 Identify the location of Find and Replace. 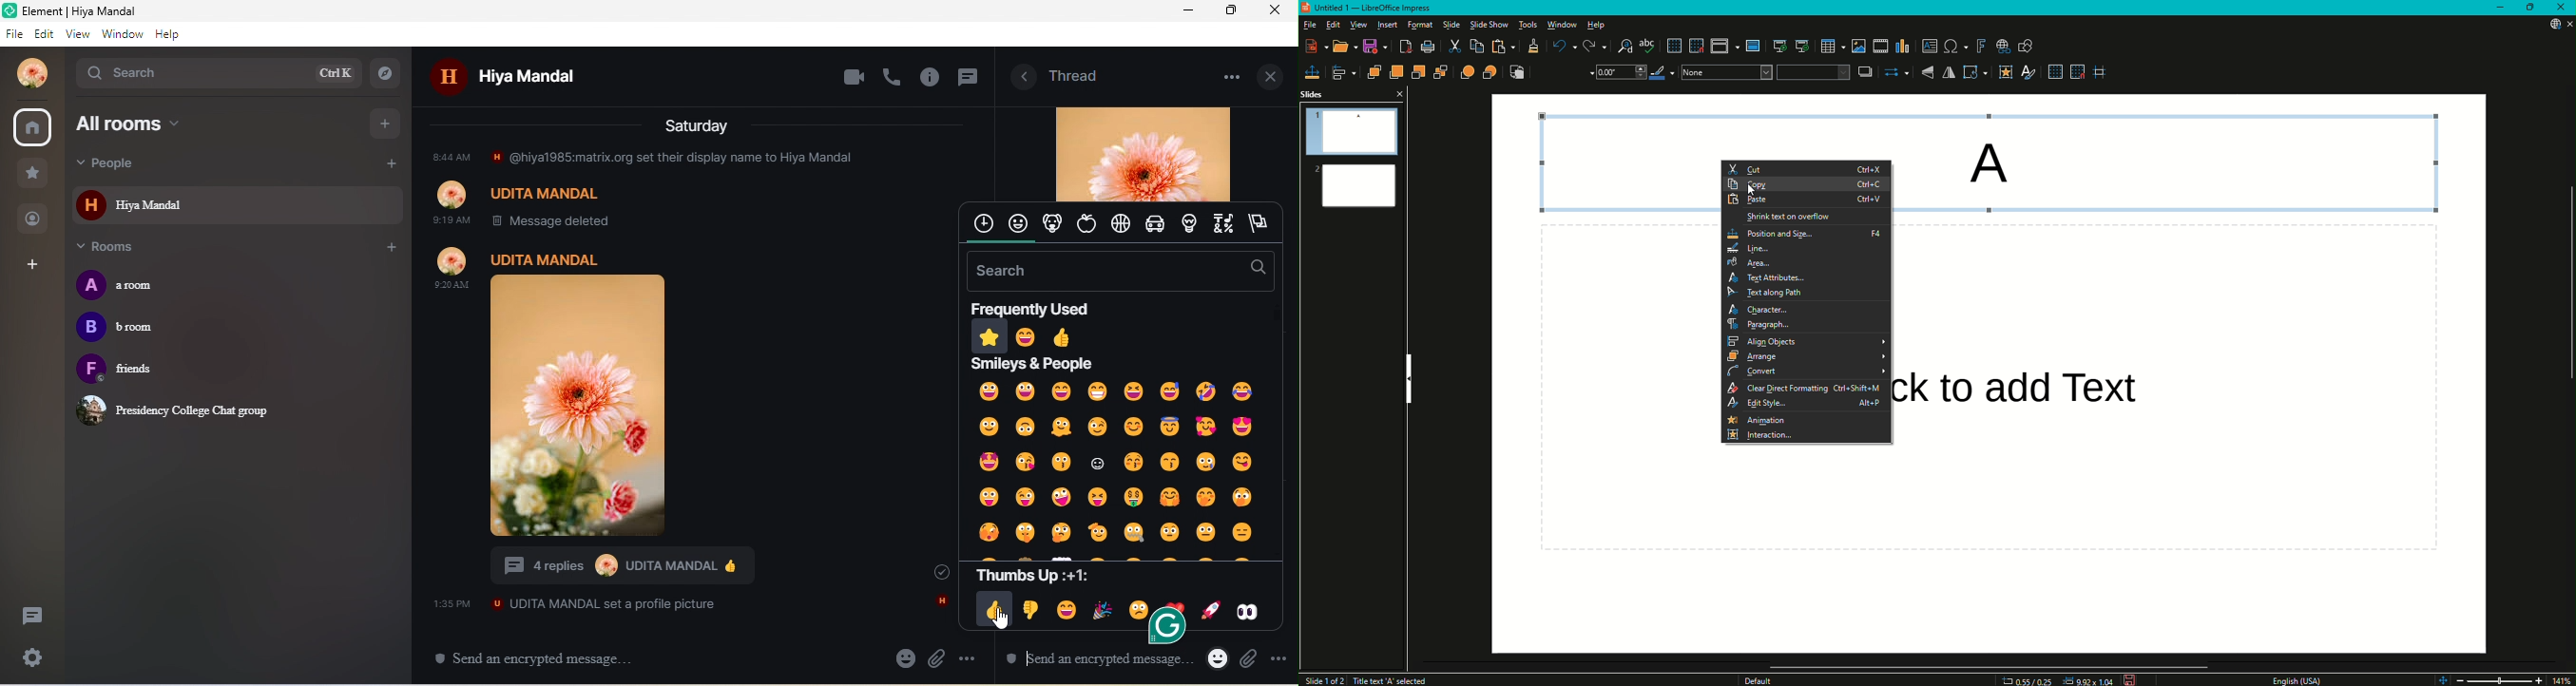
(1619, 44).